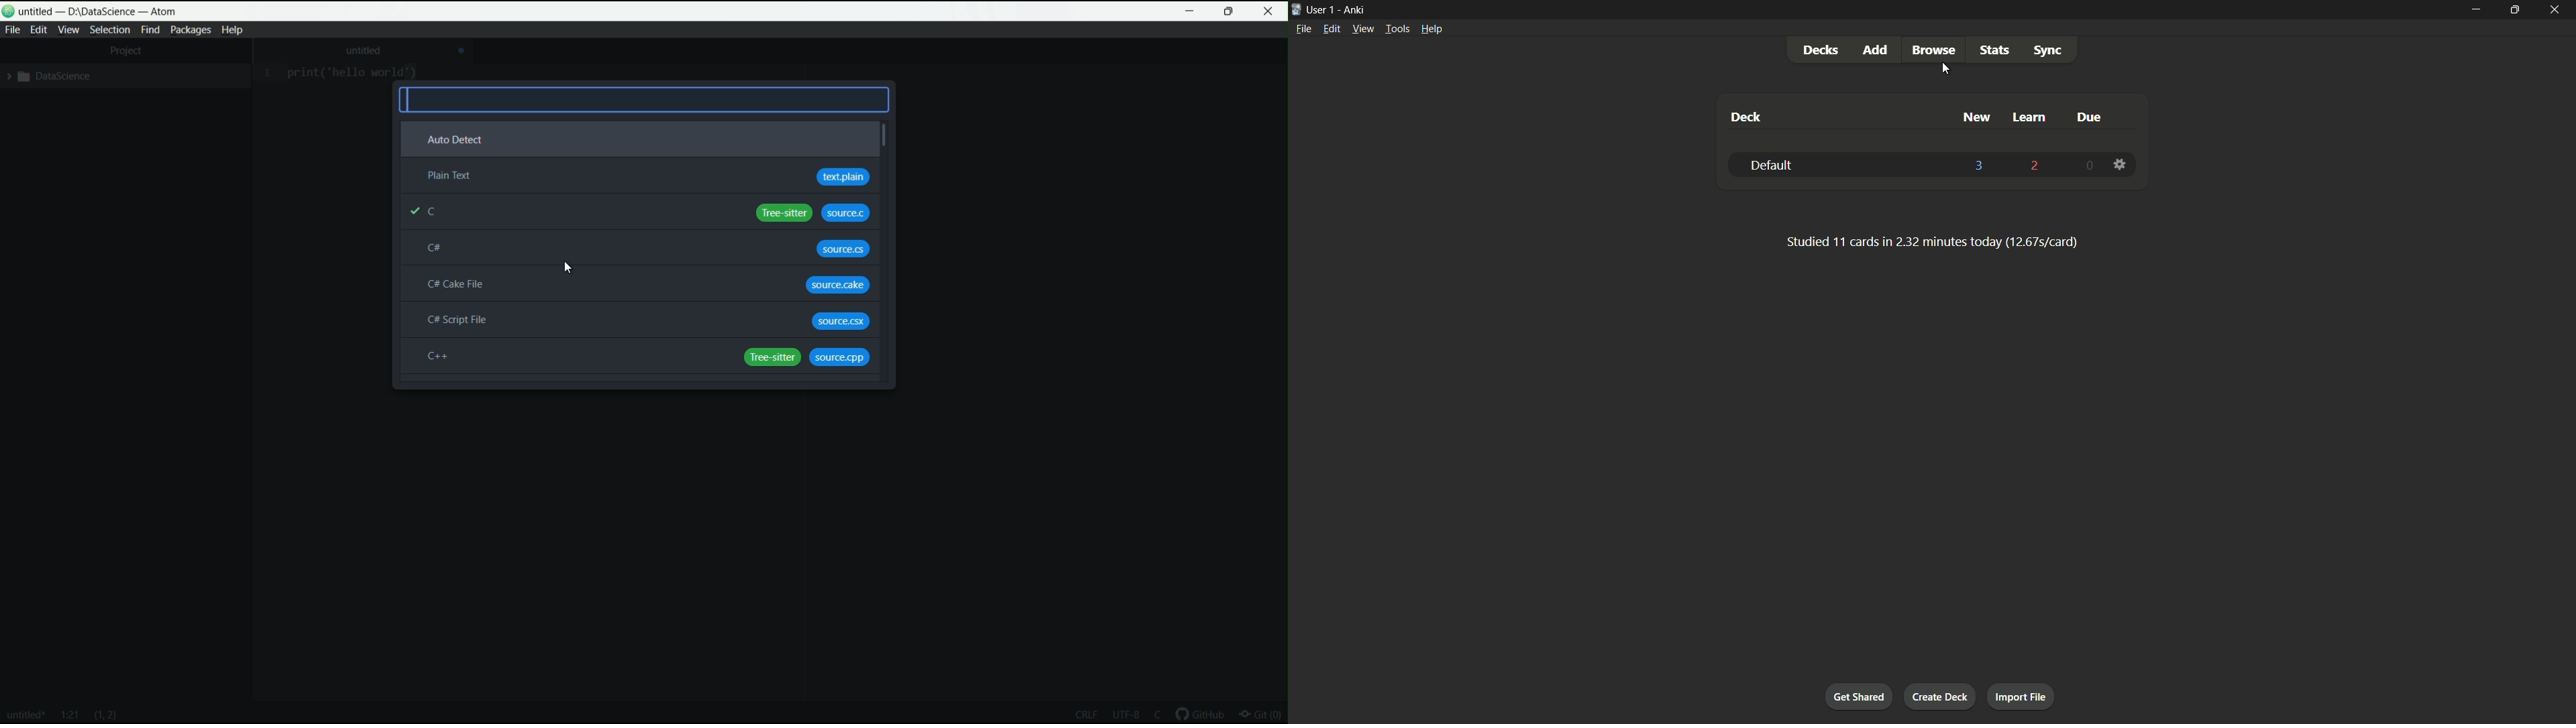  What do you see at coordinates (70, 715) in the screenshot?
I see `line and column` at bounding box center [70, 715].